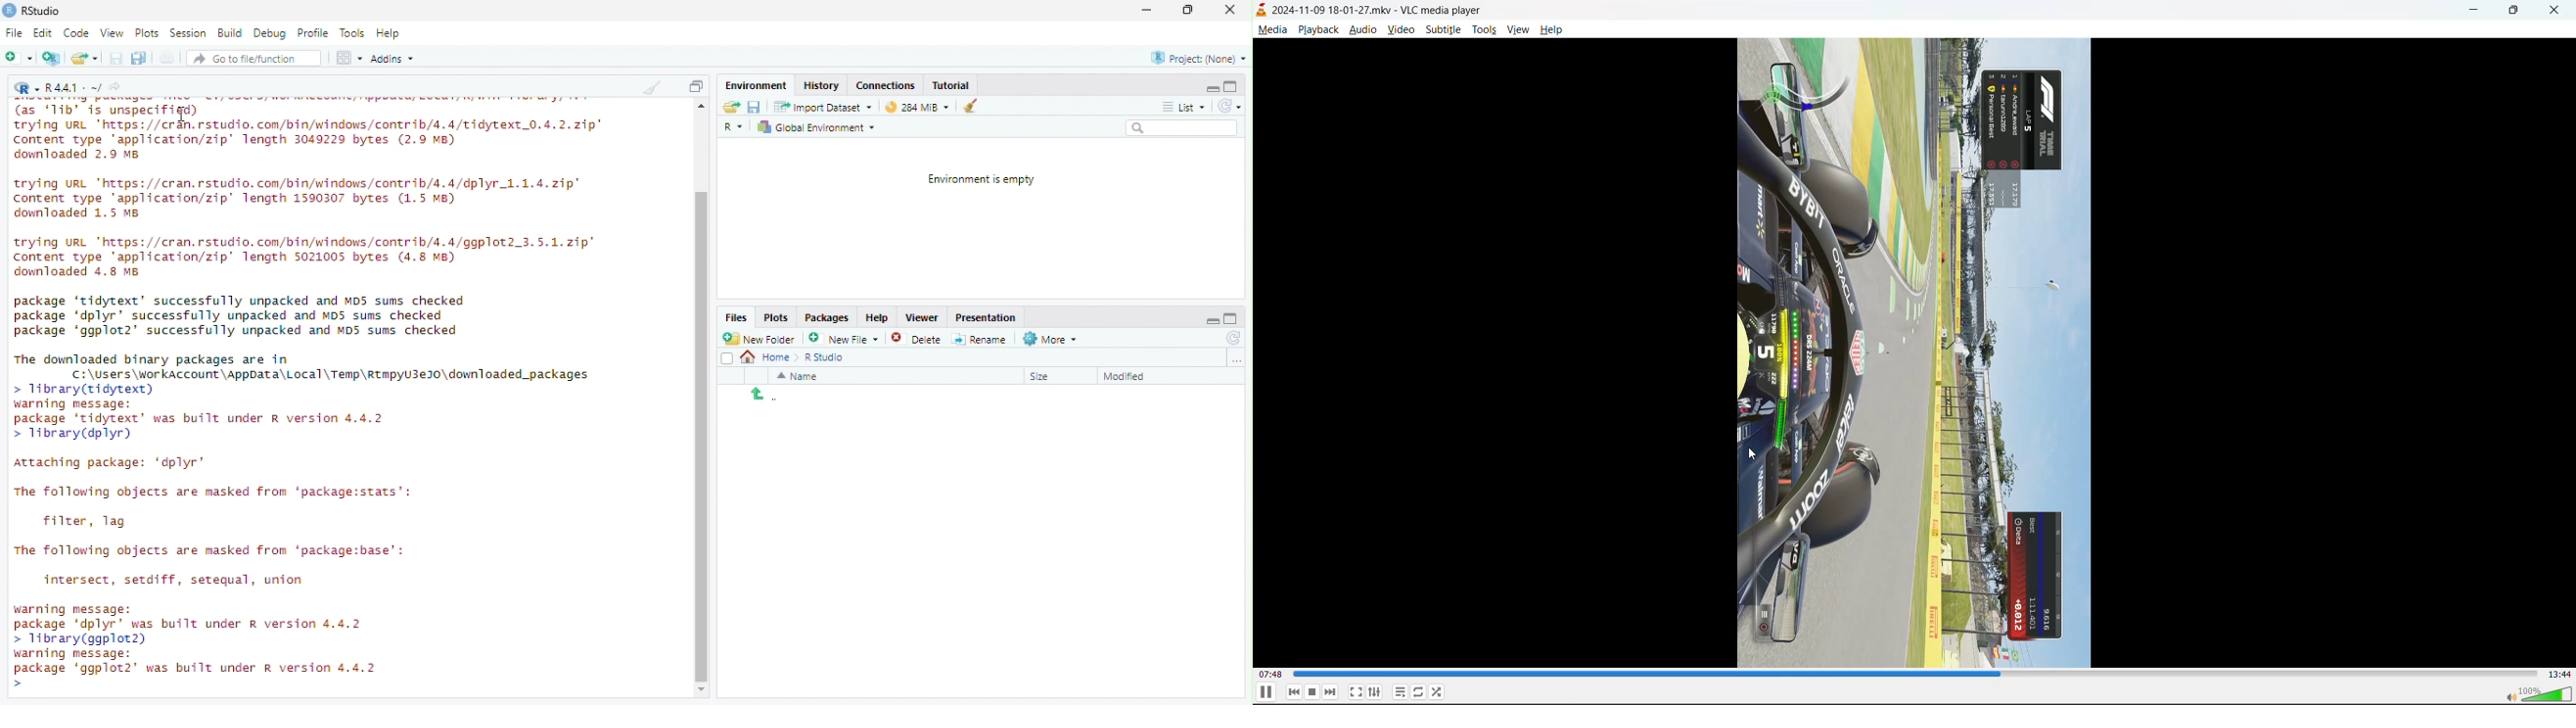 This screenshot has width=2576, height=728. What do you see at coordinates (52, 58) in the screenshot?
I see `Create new project` at bounding box center [52, 58].